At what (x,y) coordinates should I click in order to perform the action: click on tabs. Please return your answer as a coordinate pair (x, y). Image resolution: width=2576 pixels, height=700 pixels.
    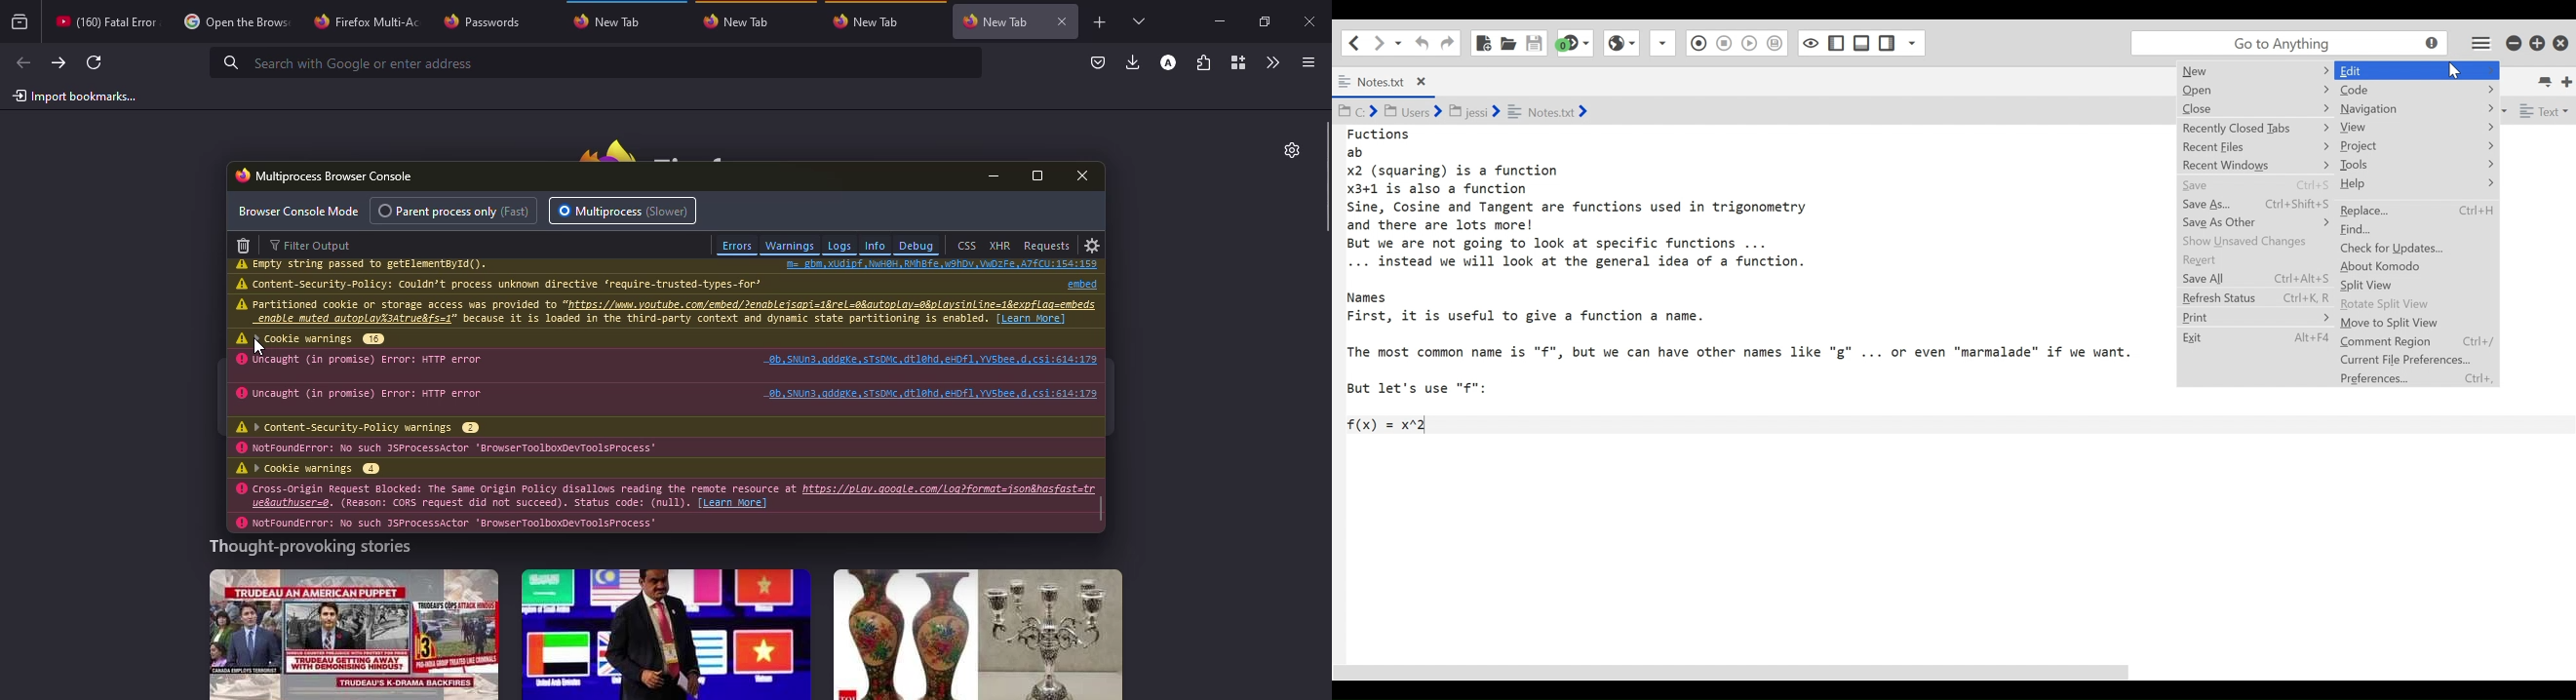
    Looking at the image, I should click on (1138, 21).